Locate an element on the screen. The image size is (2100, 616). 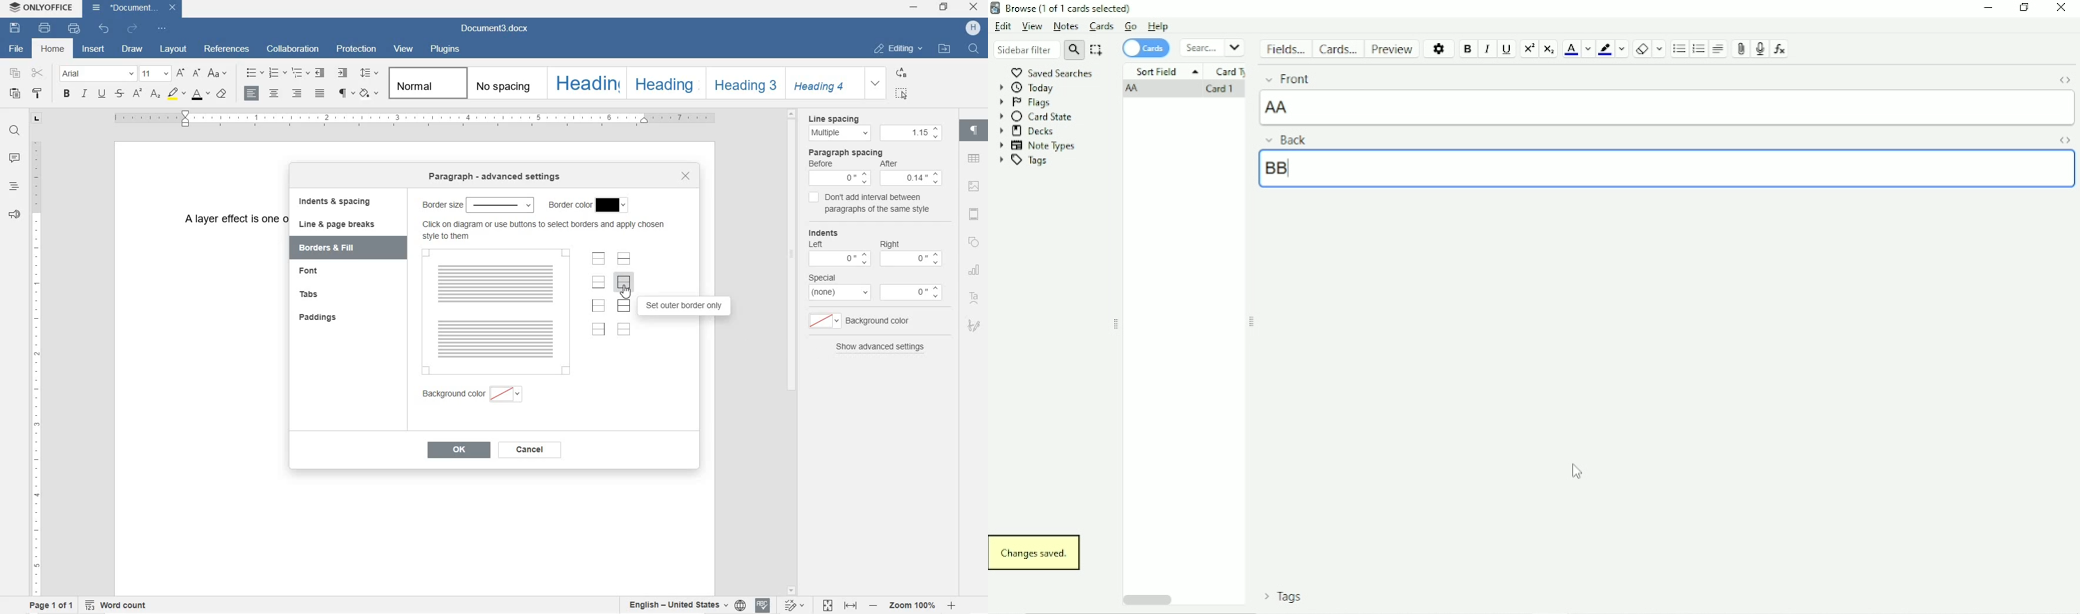
Help is located at coordinates (1158, 26).